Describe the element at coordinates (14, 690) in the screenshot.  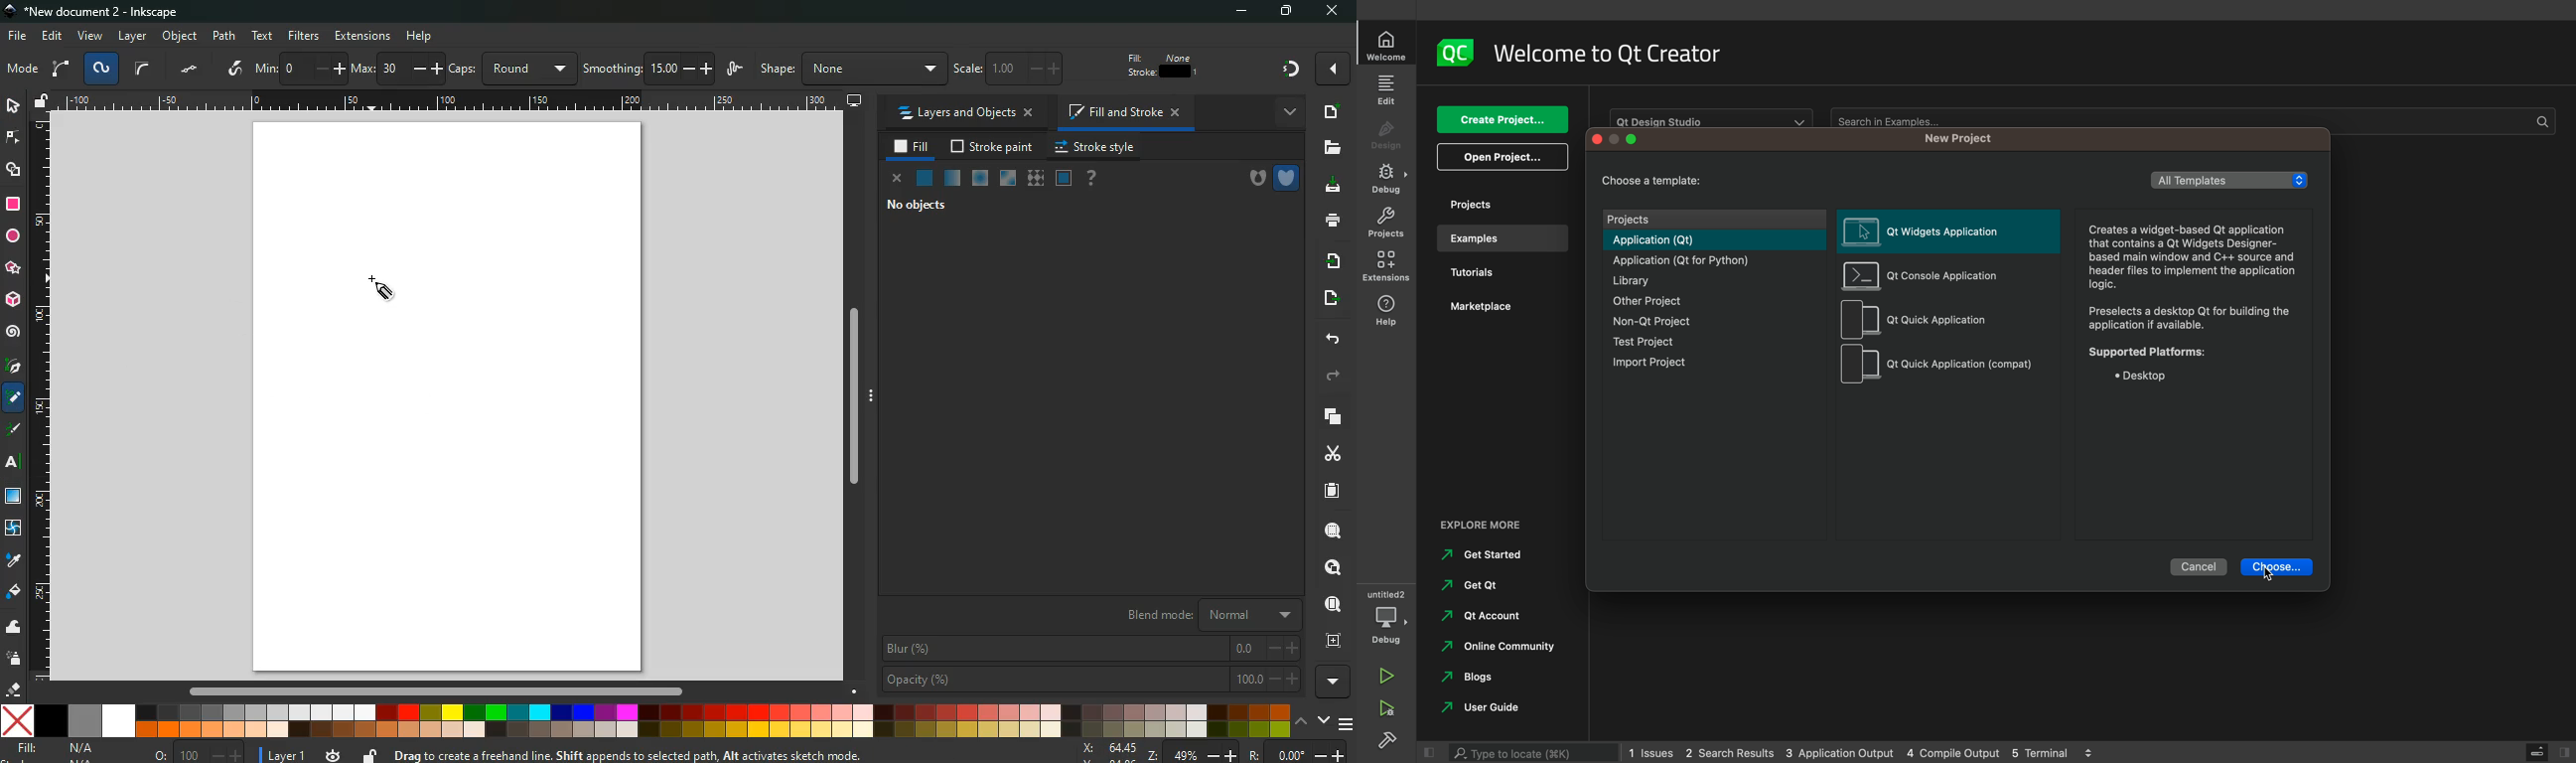
I see `erase` at that location.